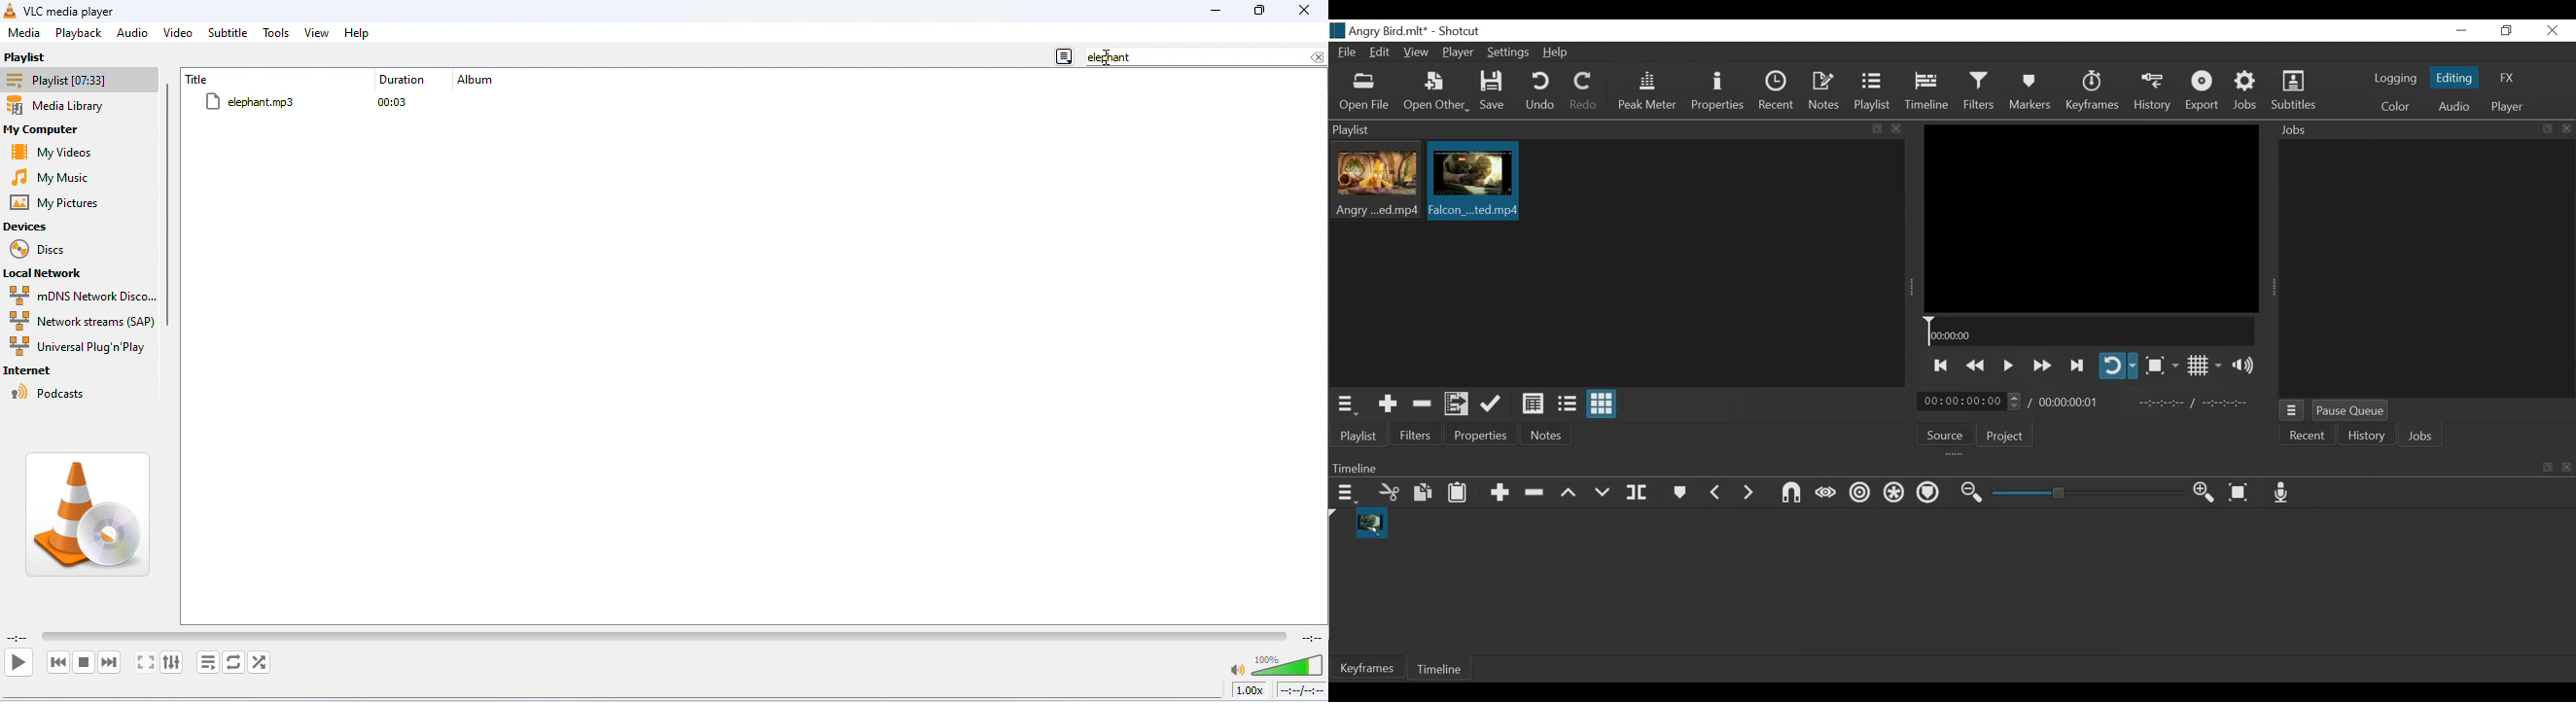 The image size is (2576, 728). I want to click on Playlist, so click(1359, 436).